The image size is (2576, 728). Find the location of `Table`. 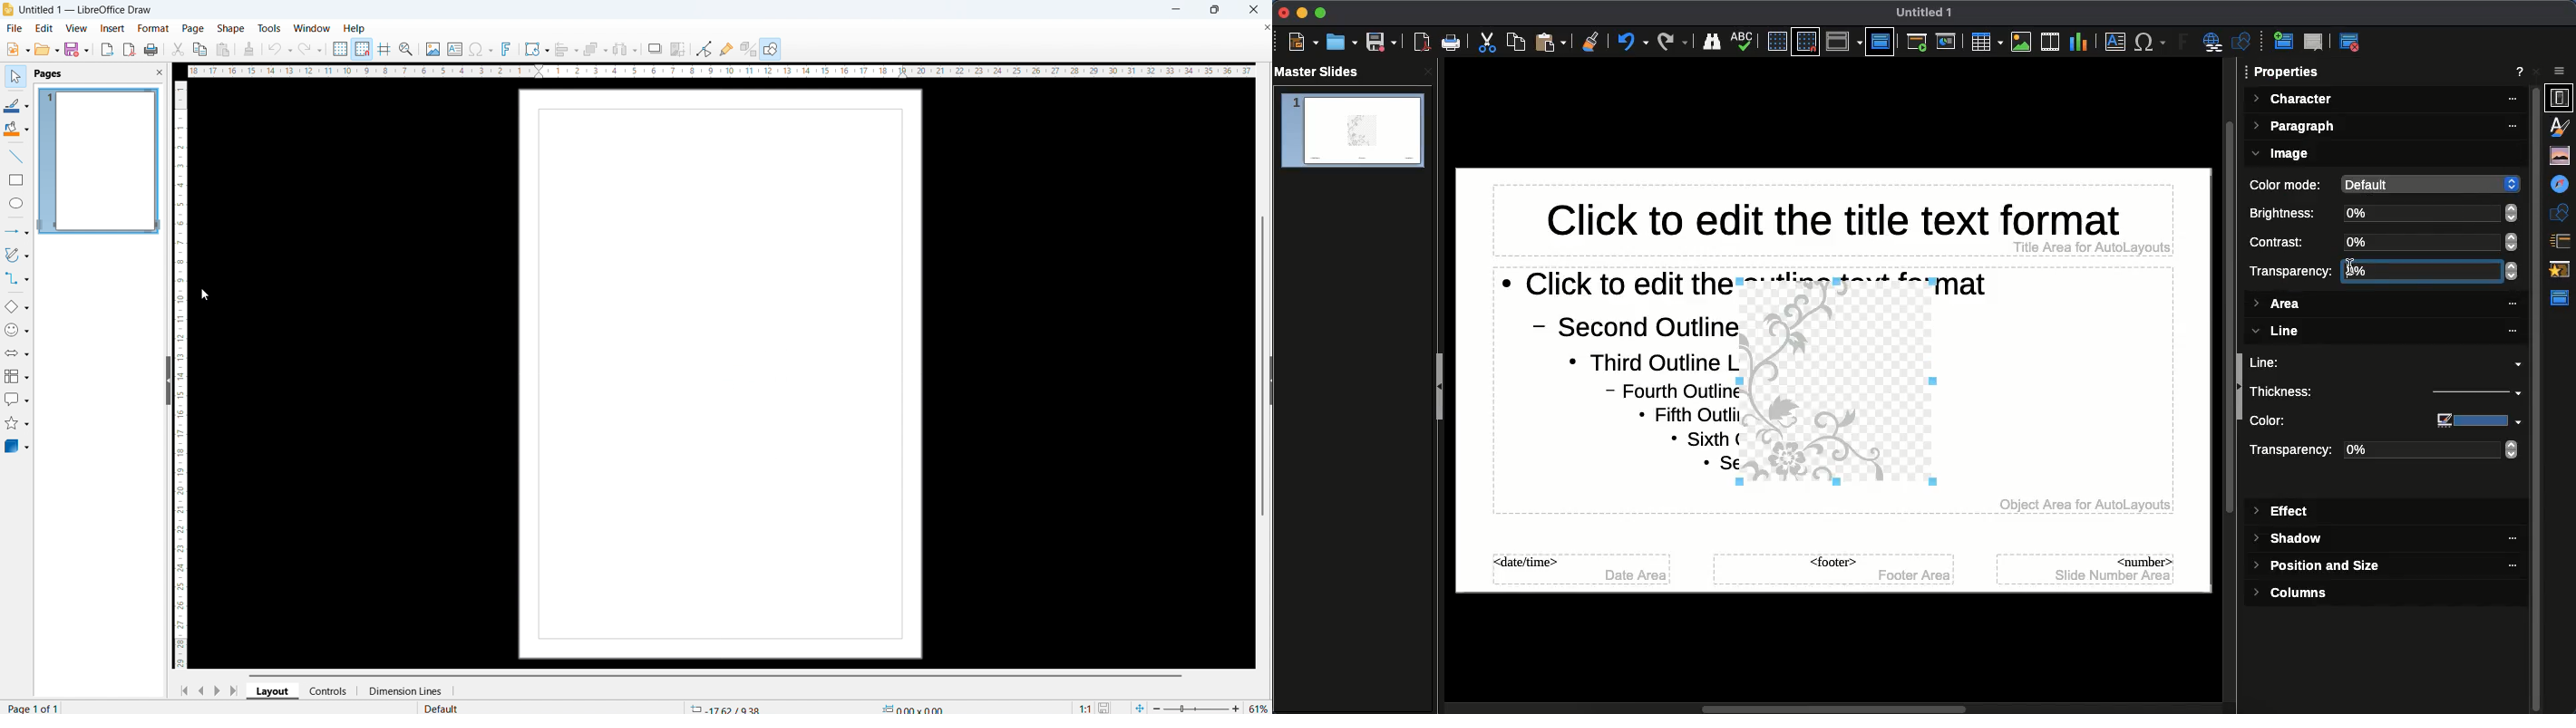

Table is located at coordinates (1985, 42).